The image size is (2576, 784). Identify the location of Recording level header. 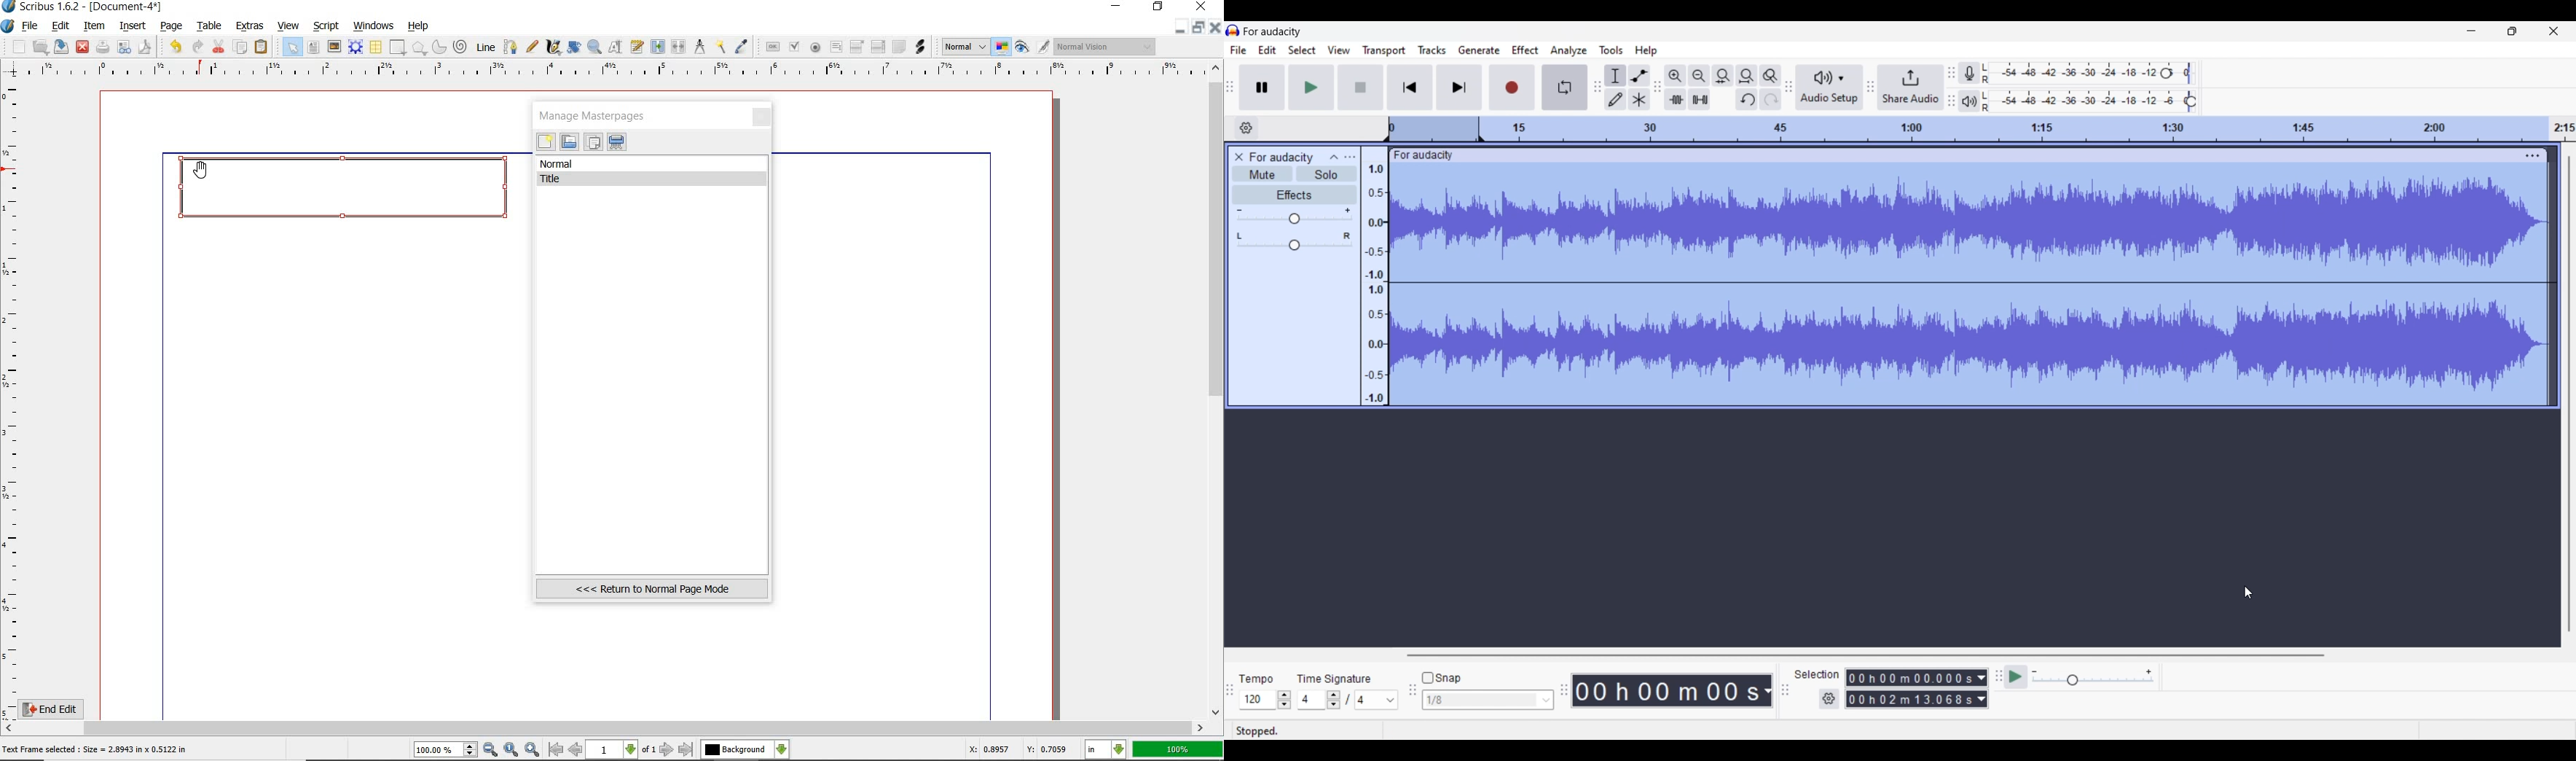
(2166, 73).